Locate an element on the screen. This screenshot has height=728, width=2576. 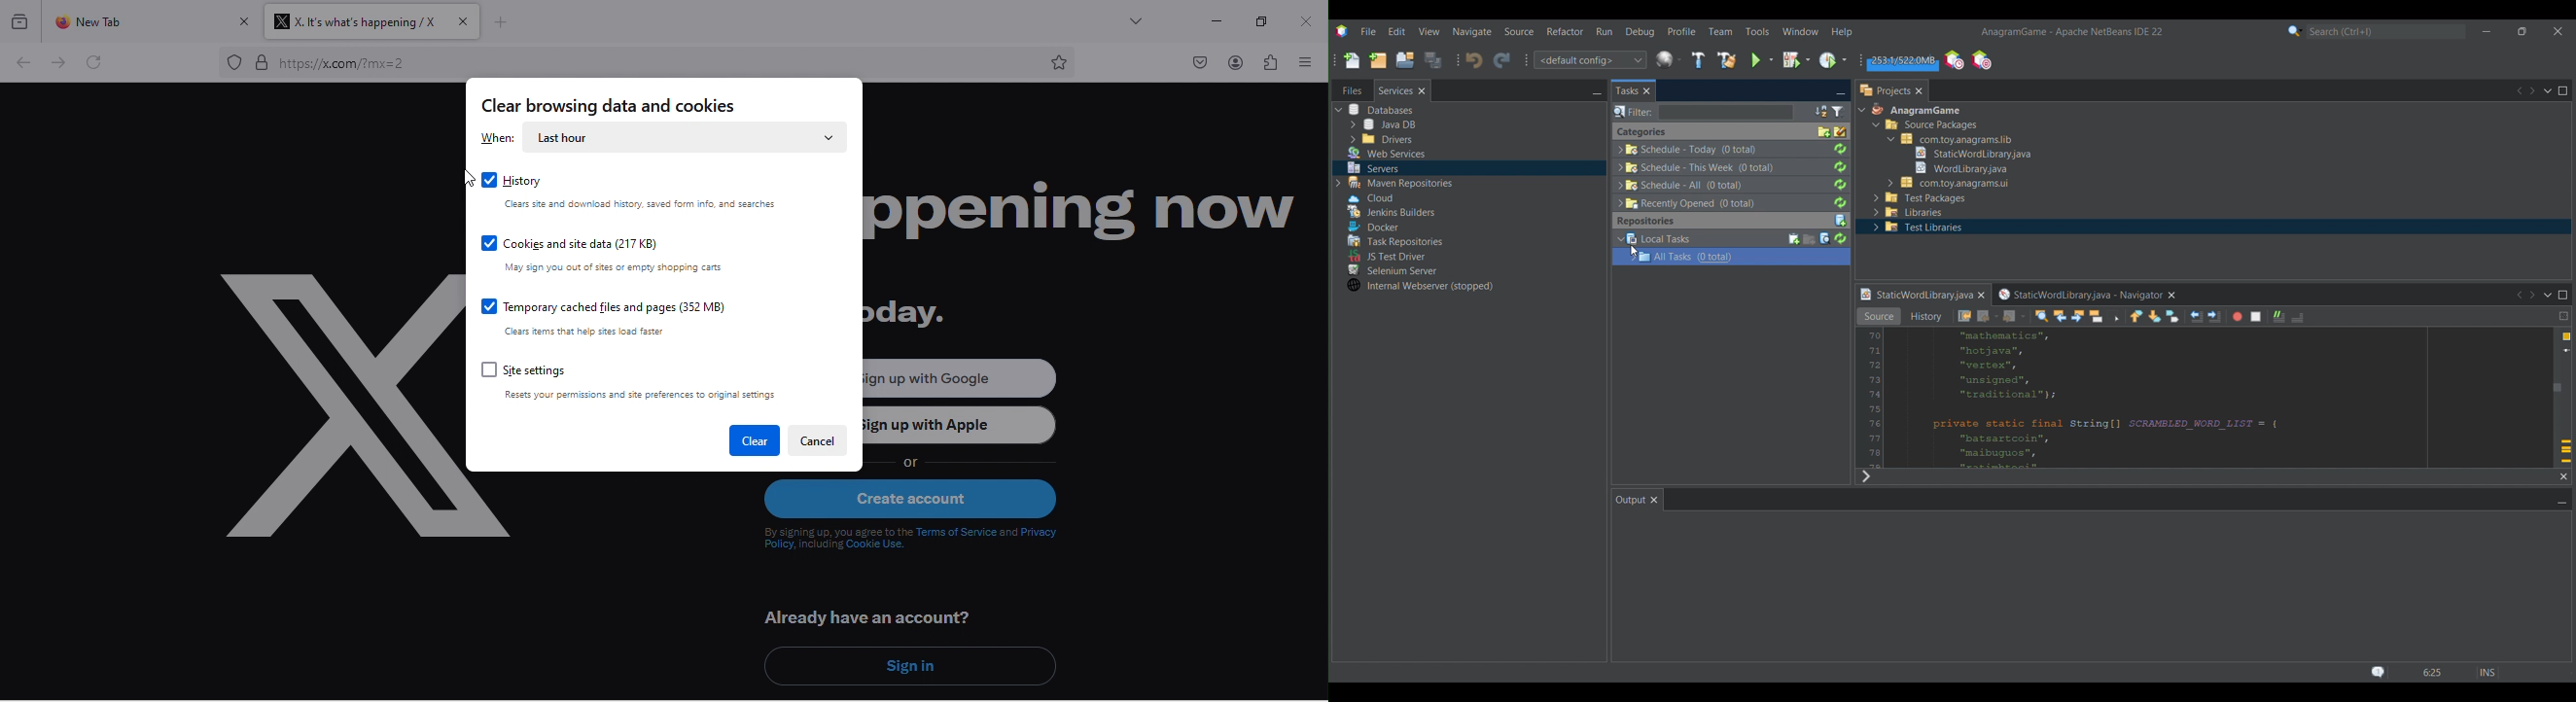
create account is located at coordinates (920, 499).